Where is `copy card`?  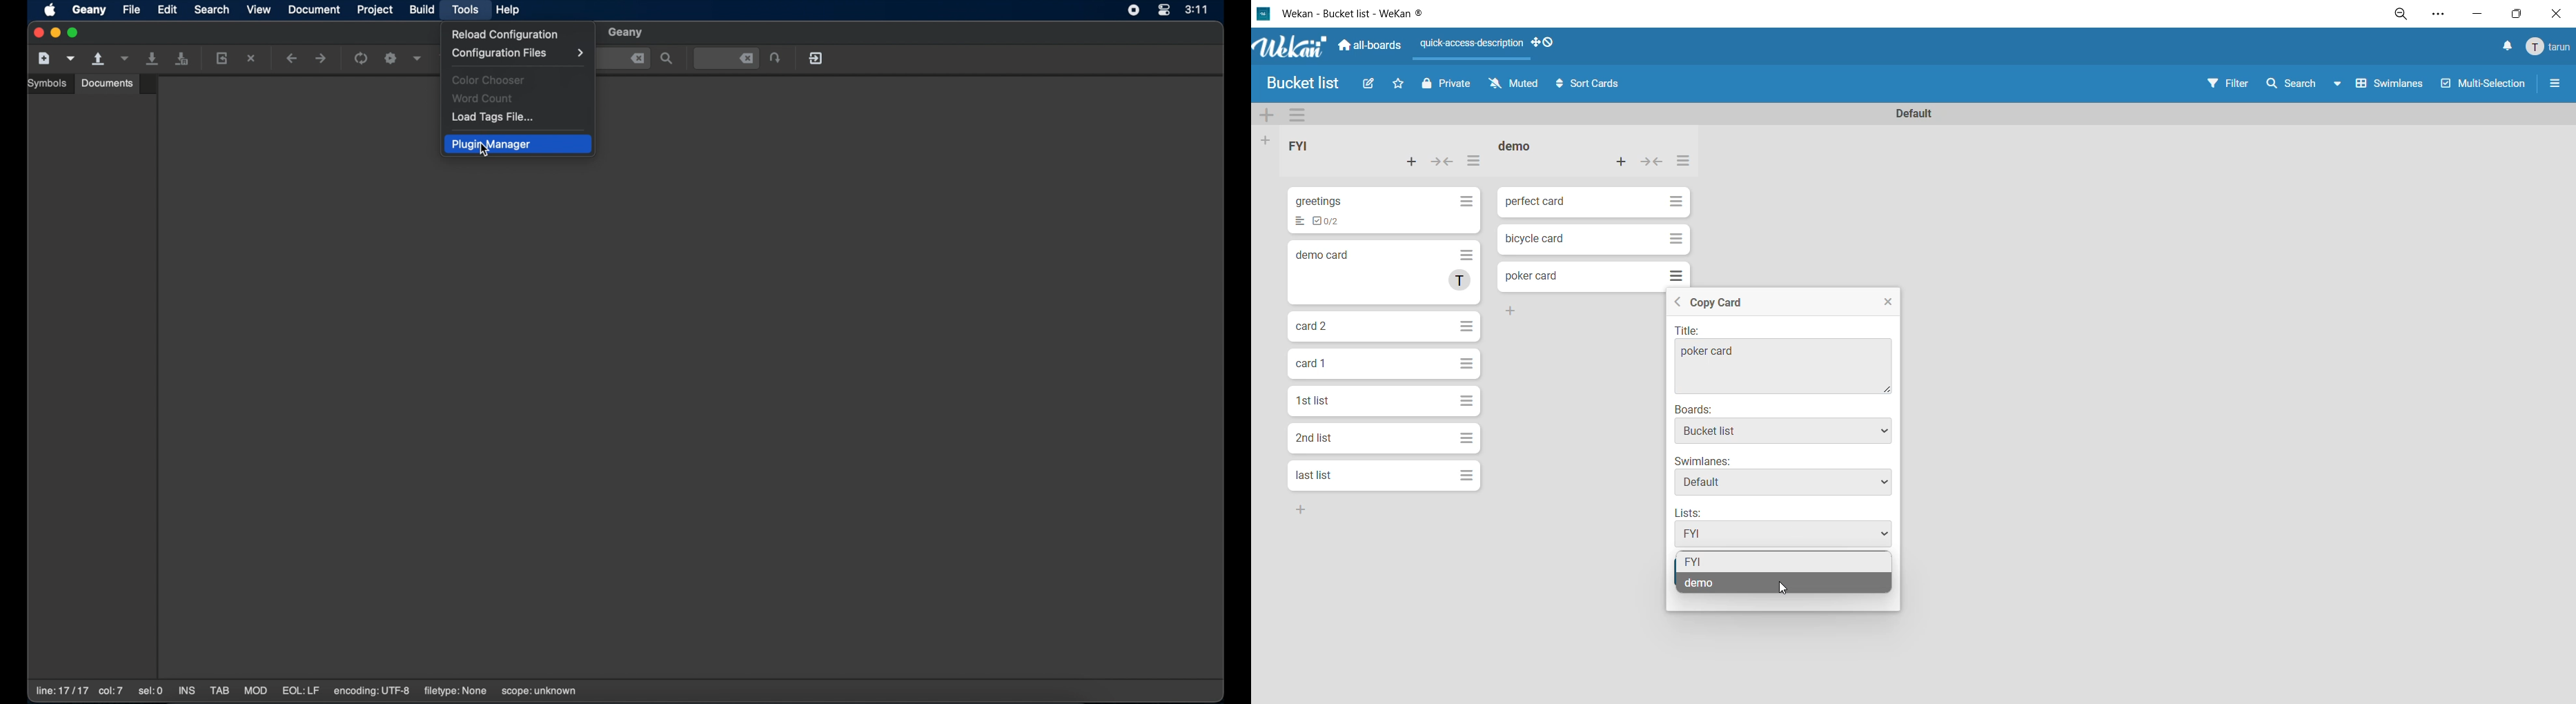
copy card is located at coordinates (1722, 305).